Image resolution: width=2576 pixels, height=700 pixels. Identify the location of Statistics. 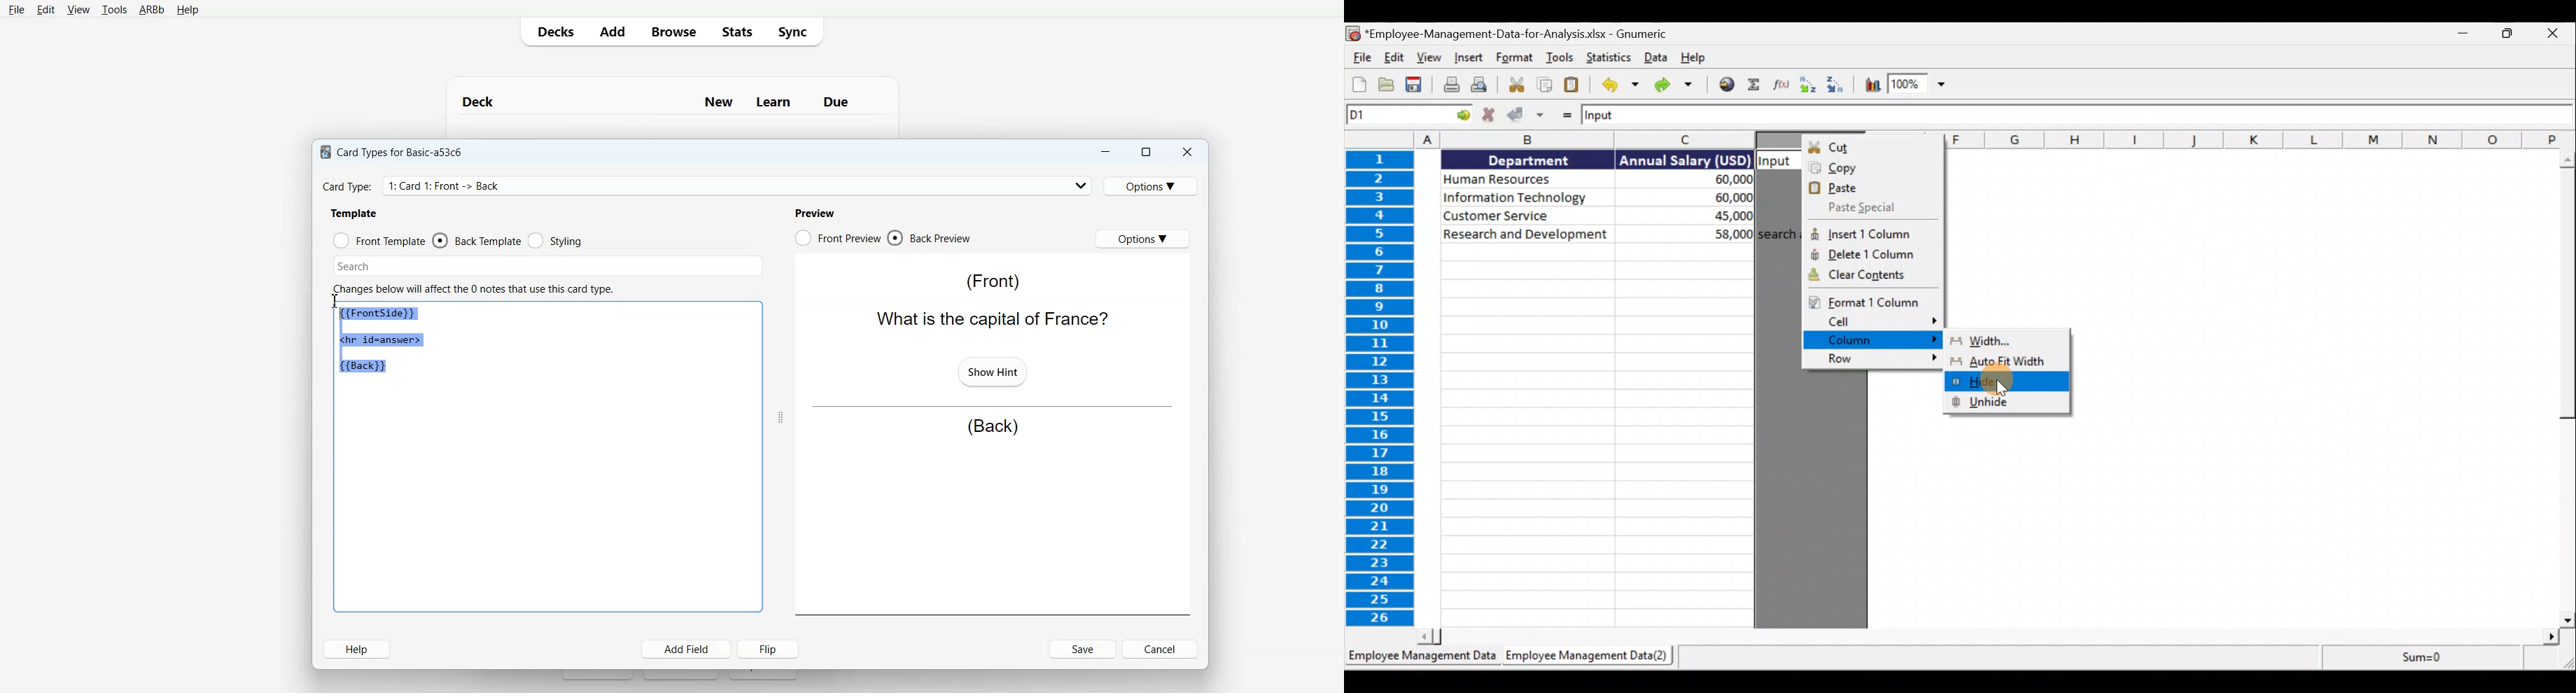
(2448, 660).